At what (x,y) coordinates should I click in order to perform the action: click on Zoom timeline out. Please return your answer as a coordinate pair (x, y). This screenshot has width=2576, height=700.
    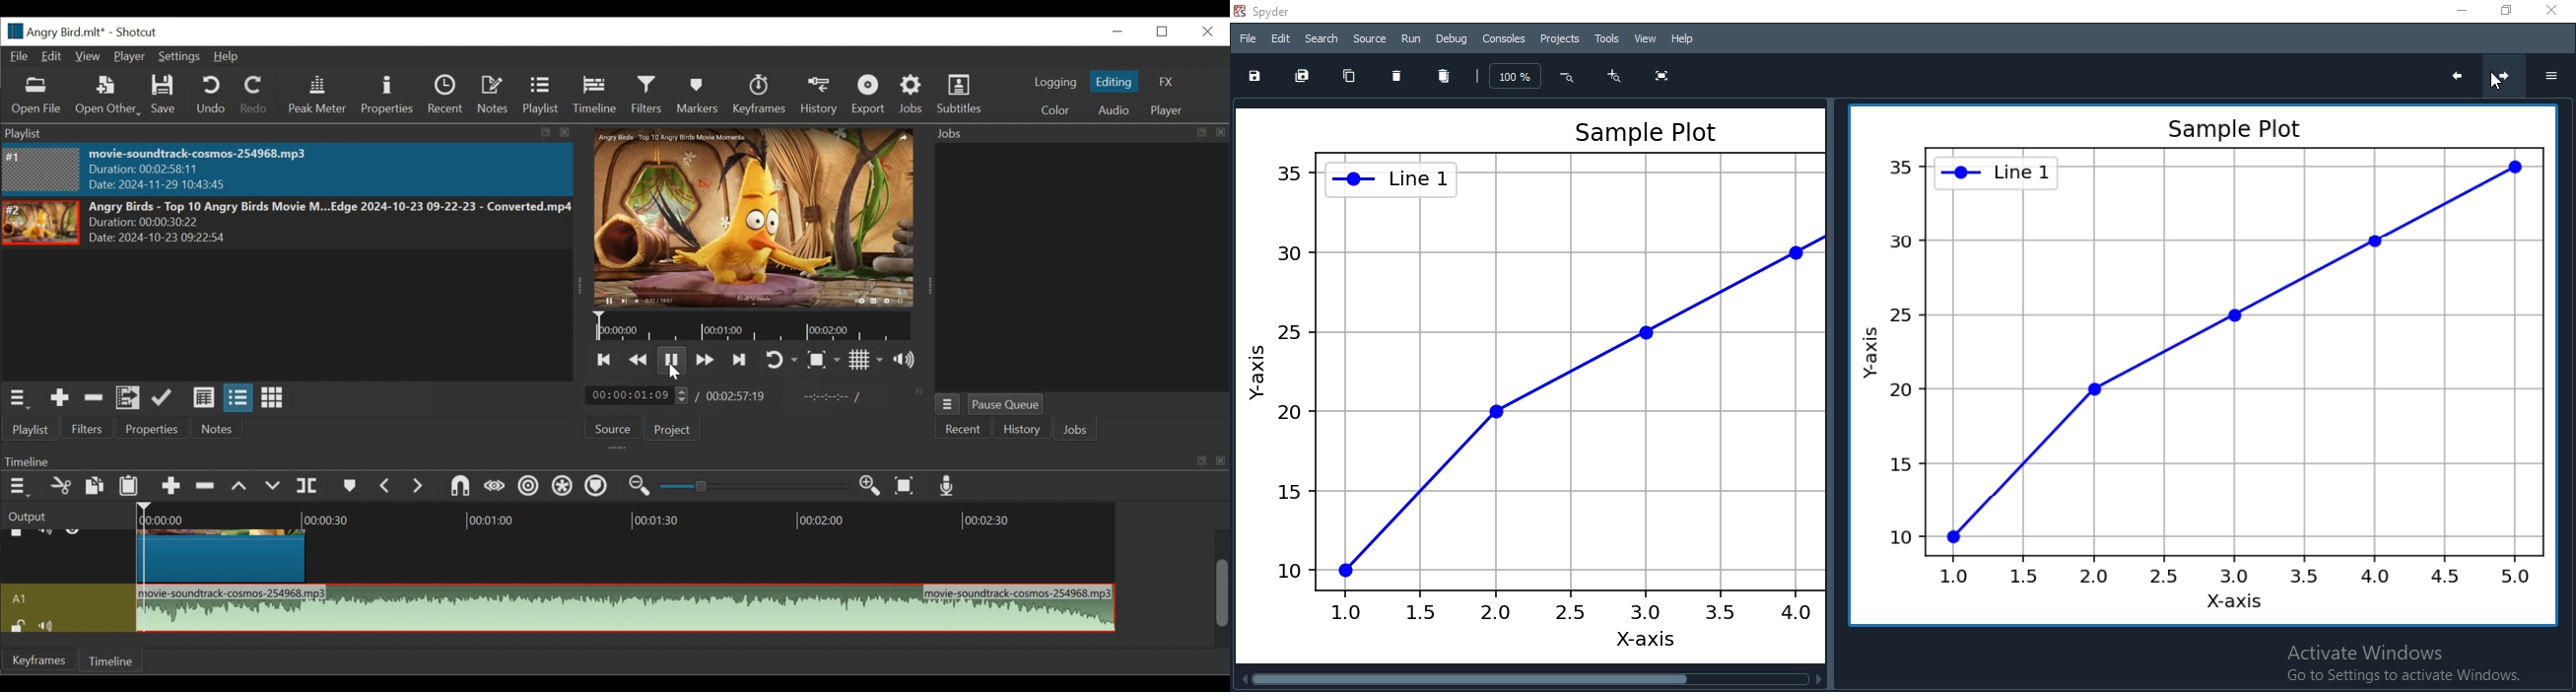
    Looking at the image, I should click on (643, 487).